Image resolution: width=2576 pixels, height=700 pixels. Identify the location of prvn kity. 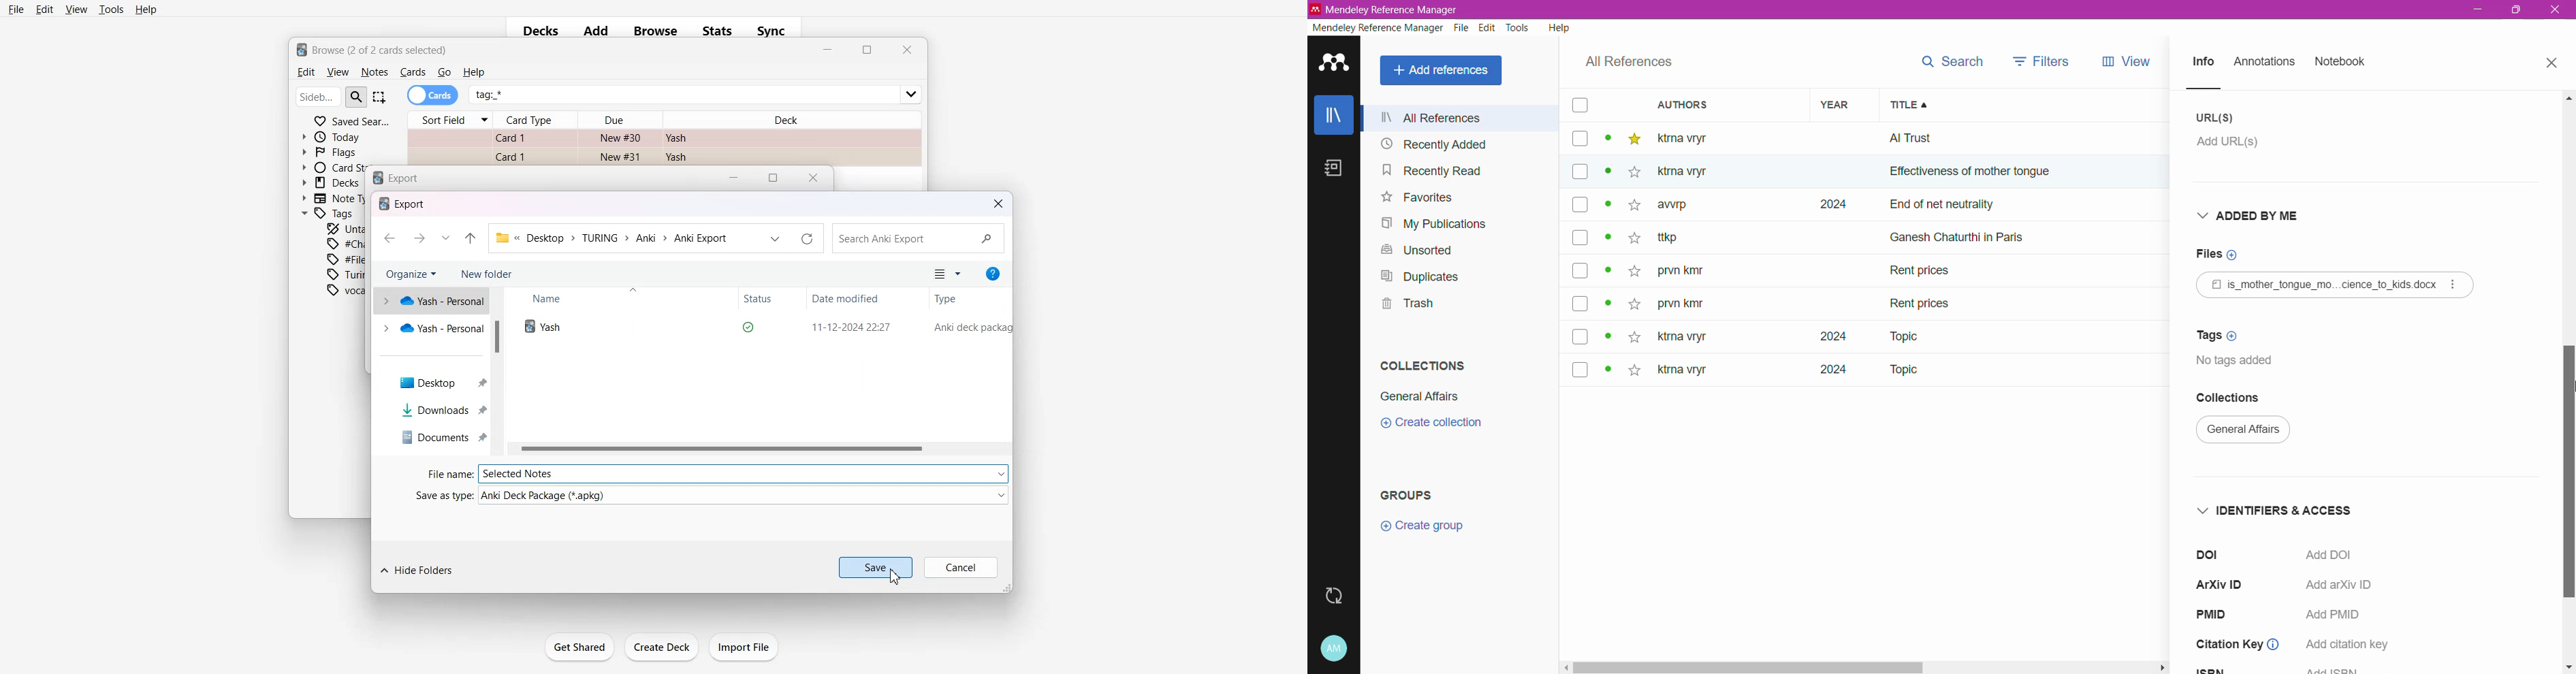
(1689, 272).